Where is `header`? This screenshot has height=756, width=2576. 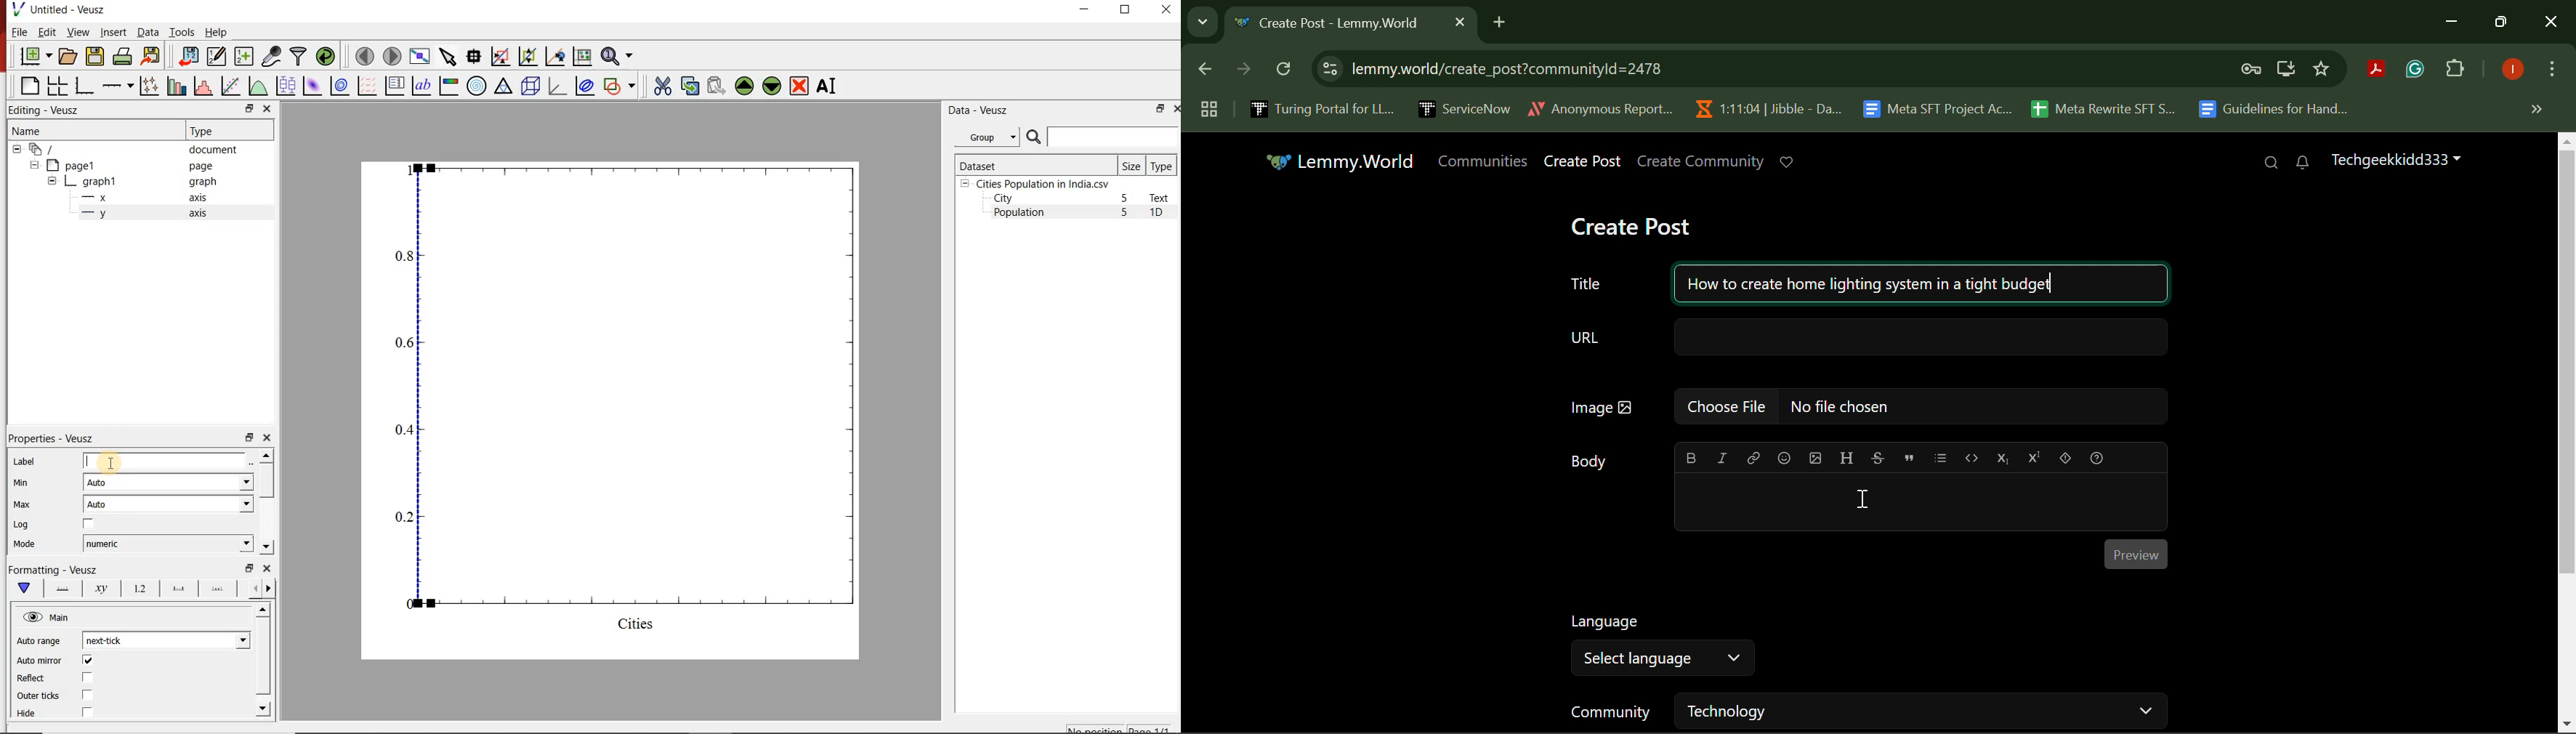 header is located at coordinates (1845, 456).